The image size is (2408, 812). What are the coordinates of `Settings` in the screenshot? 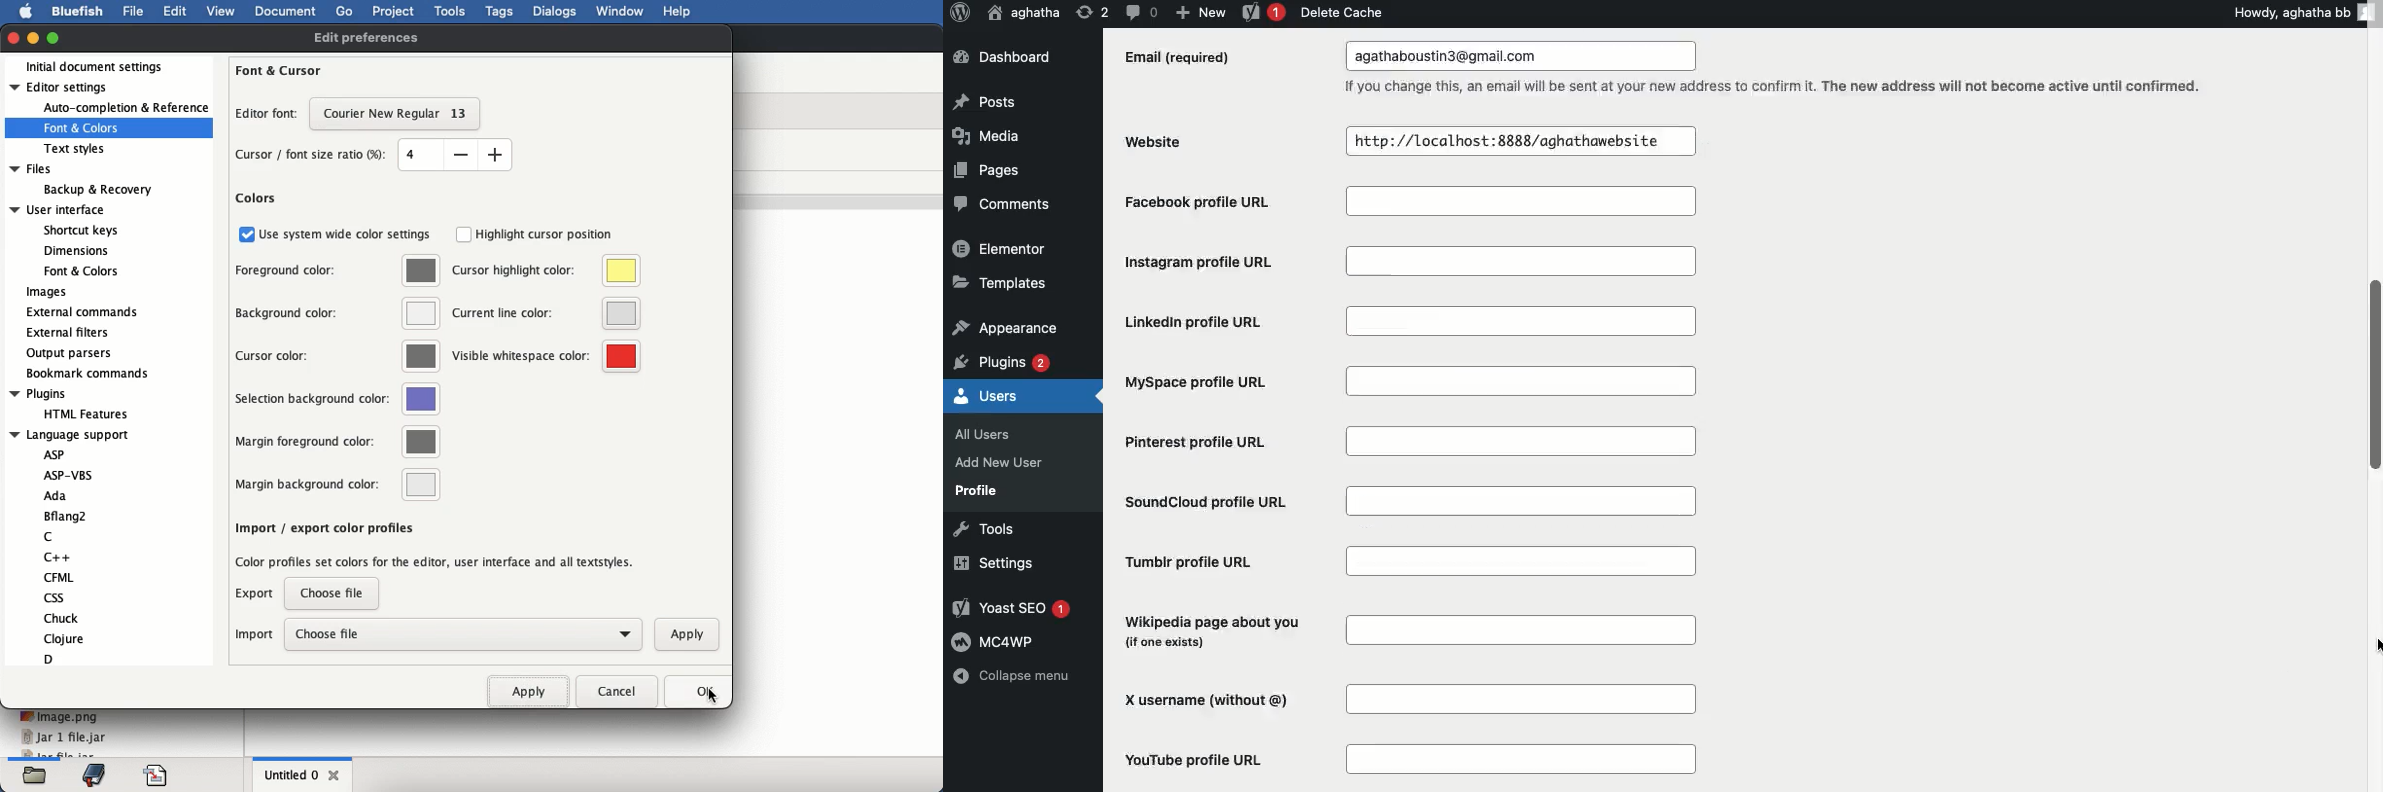 It's located at (990, 563).